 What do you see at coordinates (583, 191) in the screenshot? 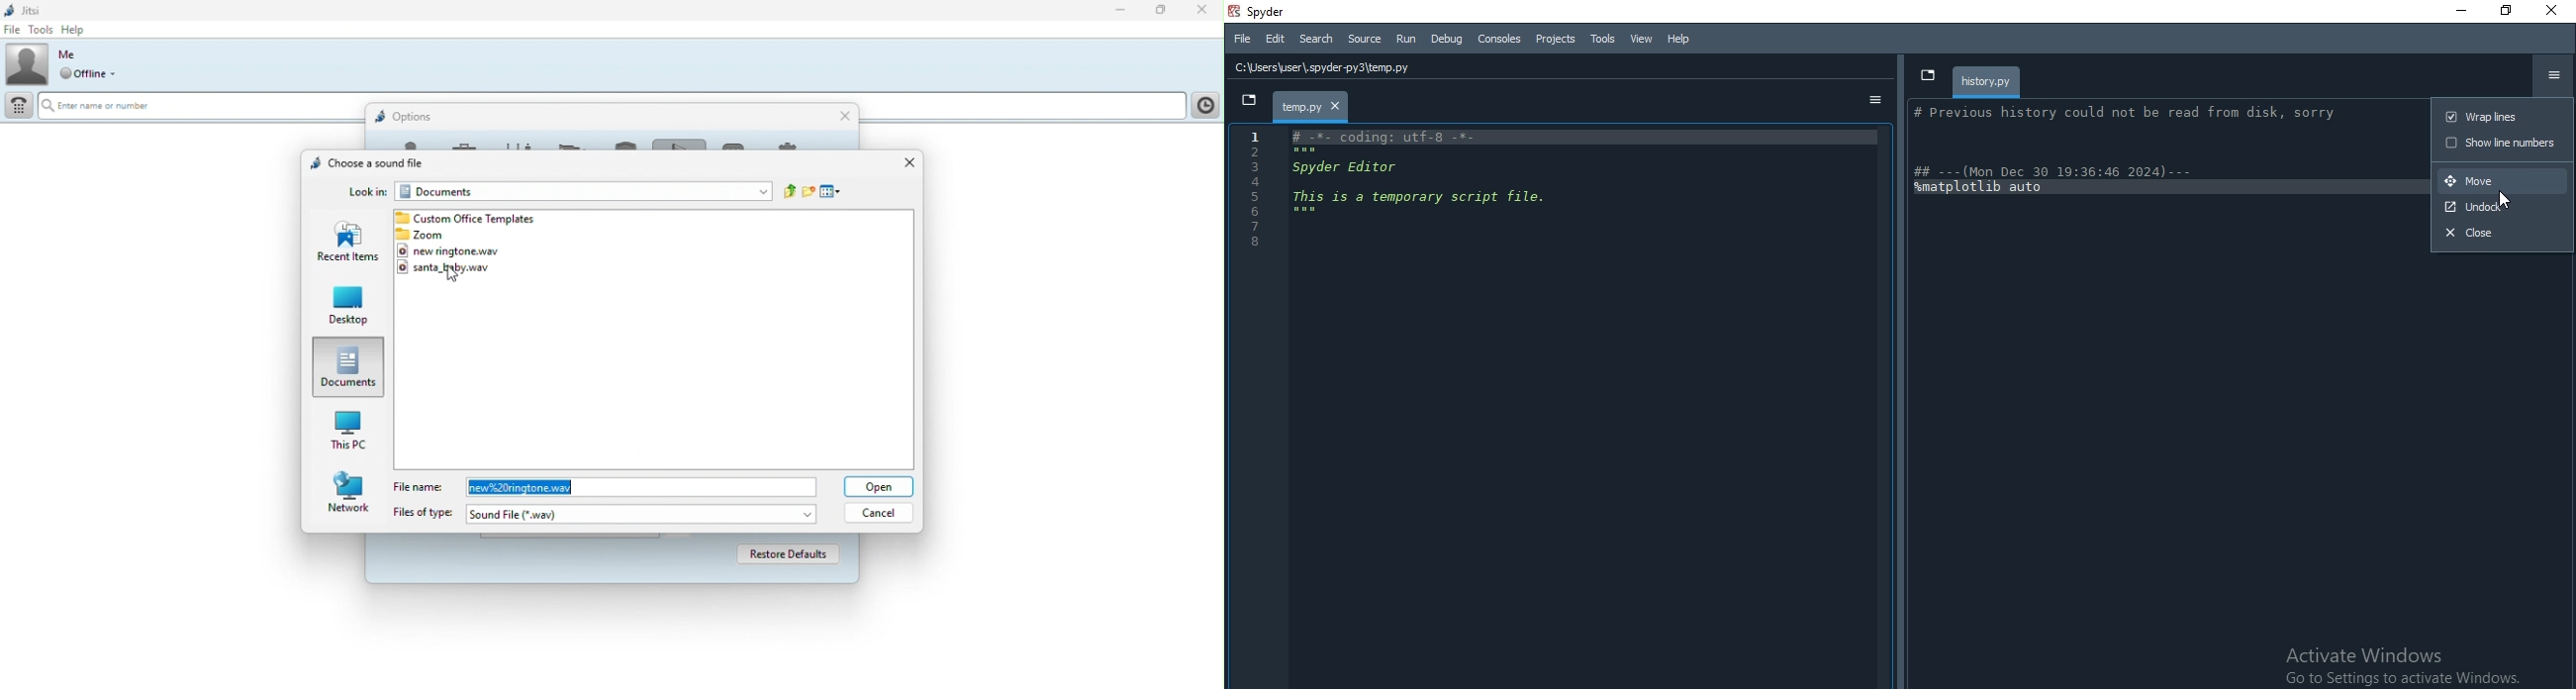
I see `file path` at bounding box center [583, 191].